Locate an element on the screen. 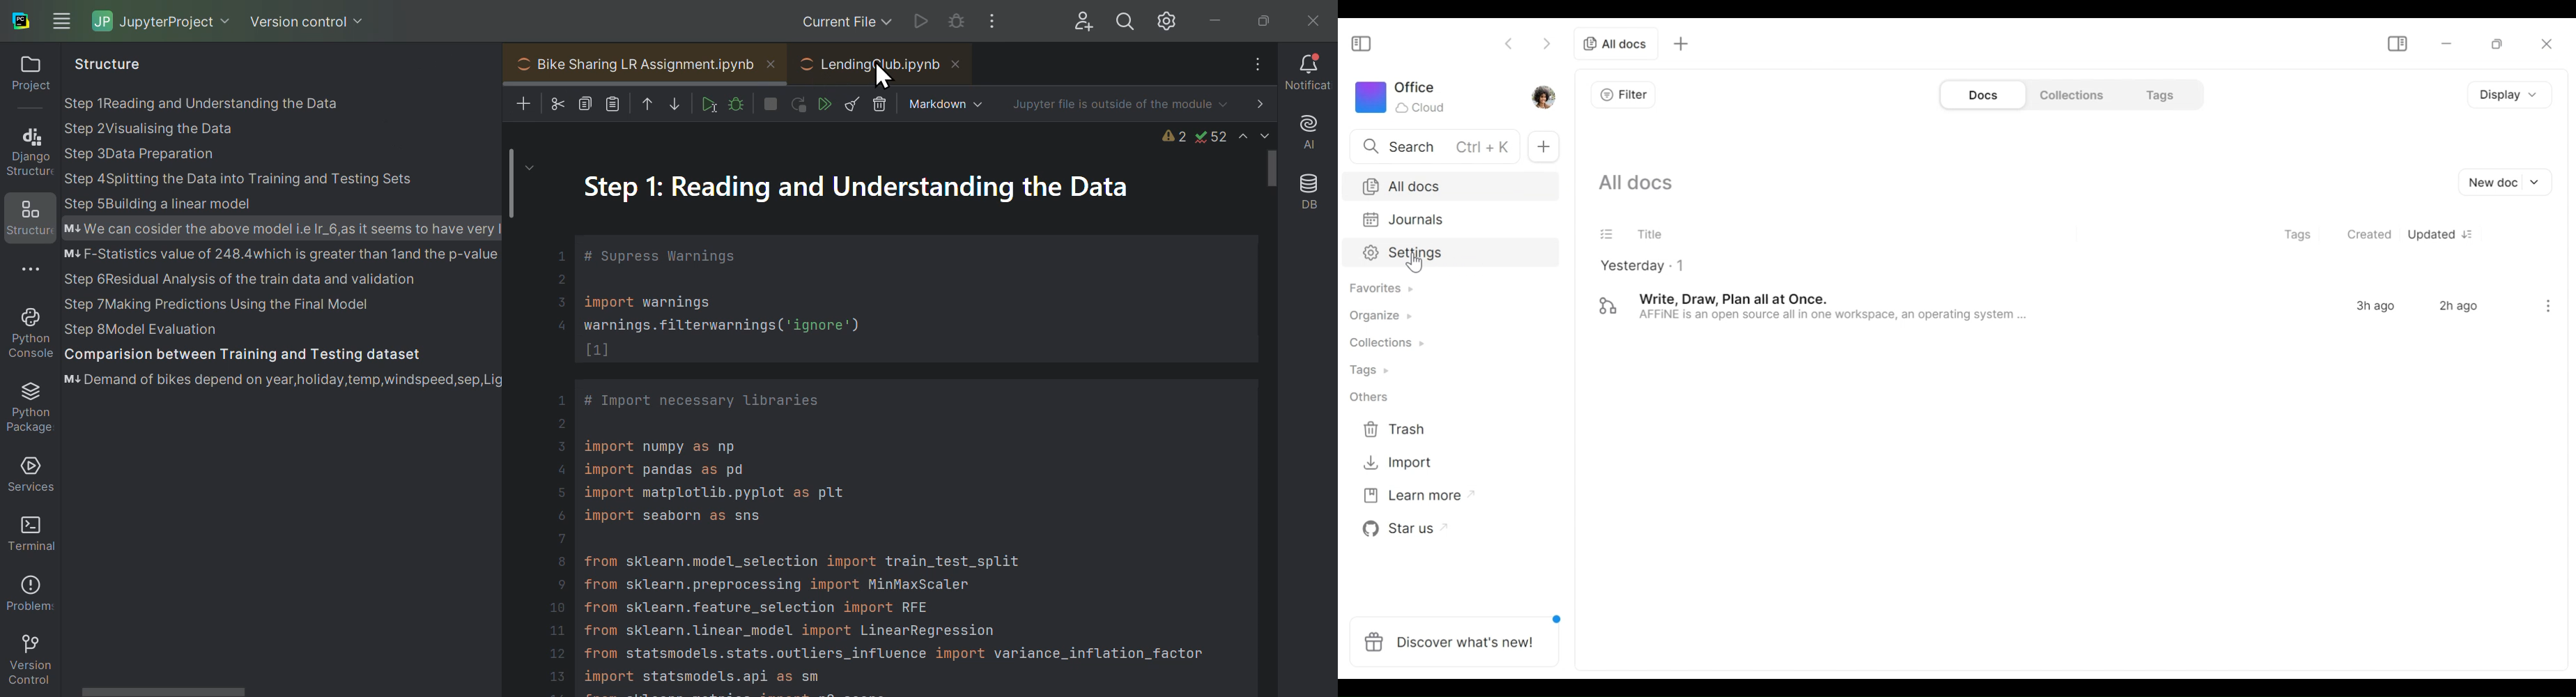  Learn more is located at coordinates (1412, 496).